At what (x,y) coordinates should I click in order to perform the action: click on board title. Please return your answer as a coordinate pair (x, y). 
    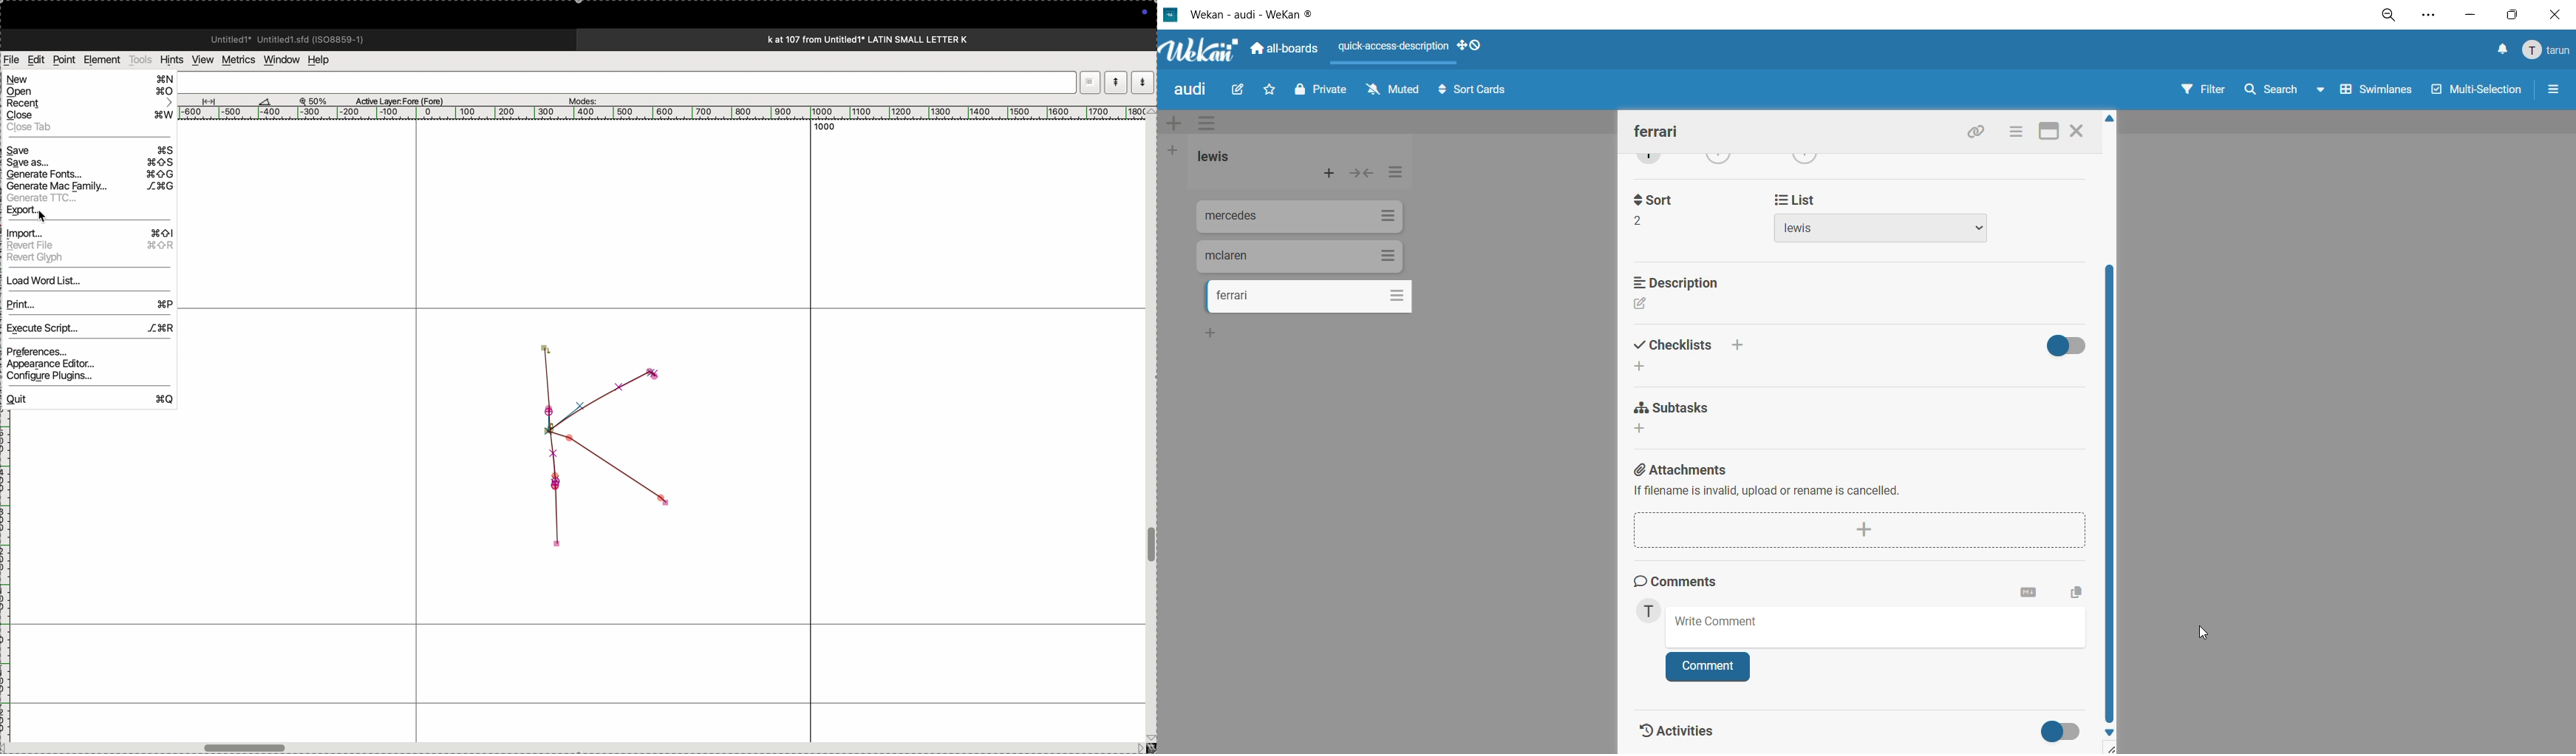
    Looking at the image, I should click on (1190, 91).